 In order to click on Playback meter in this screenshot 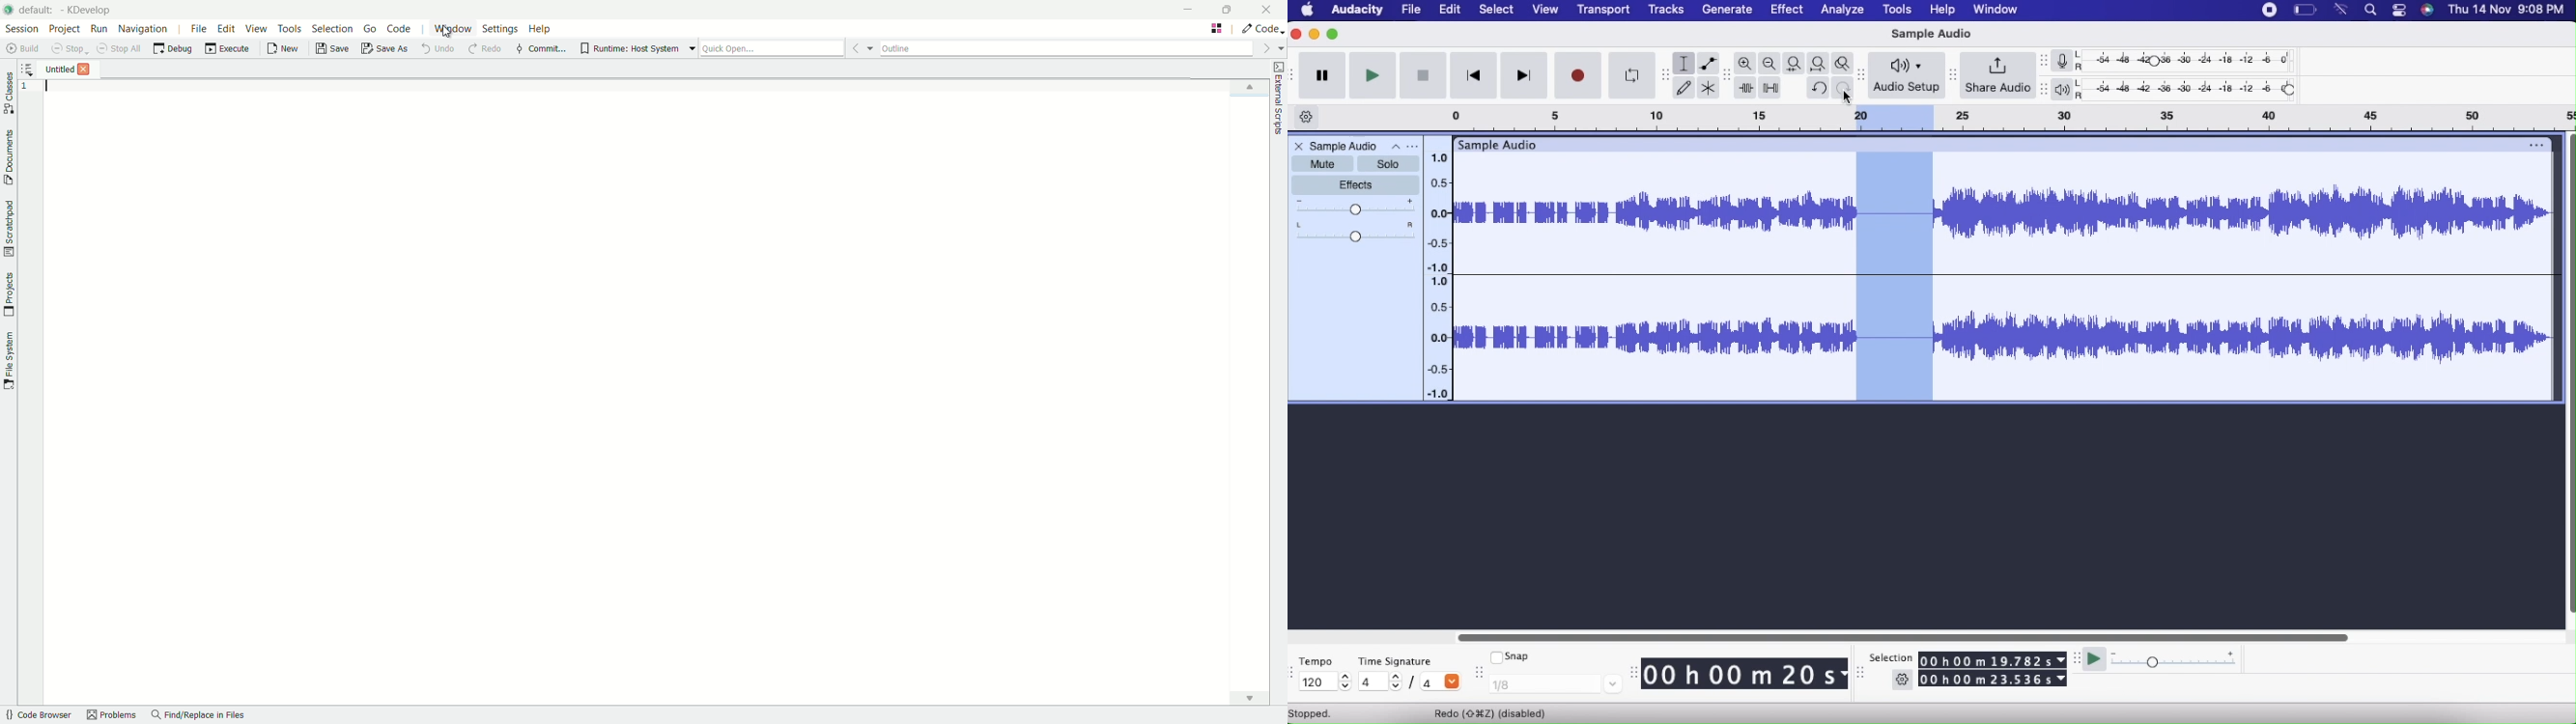, I will do `click(2066, 89)`.